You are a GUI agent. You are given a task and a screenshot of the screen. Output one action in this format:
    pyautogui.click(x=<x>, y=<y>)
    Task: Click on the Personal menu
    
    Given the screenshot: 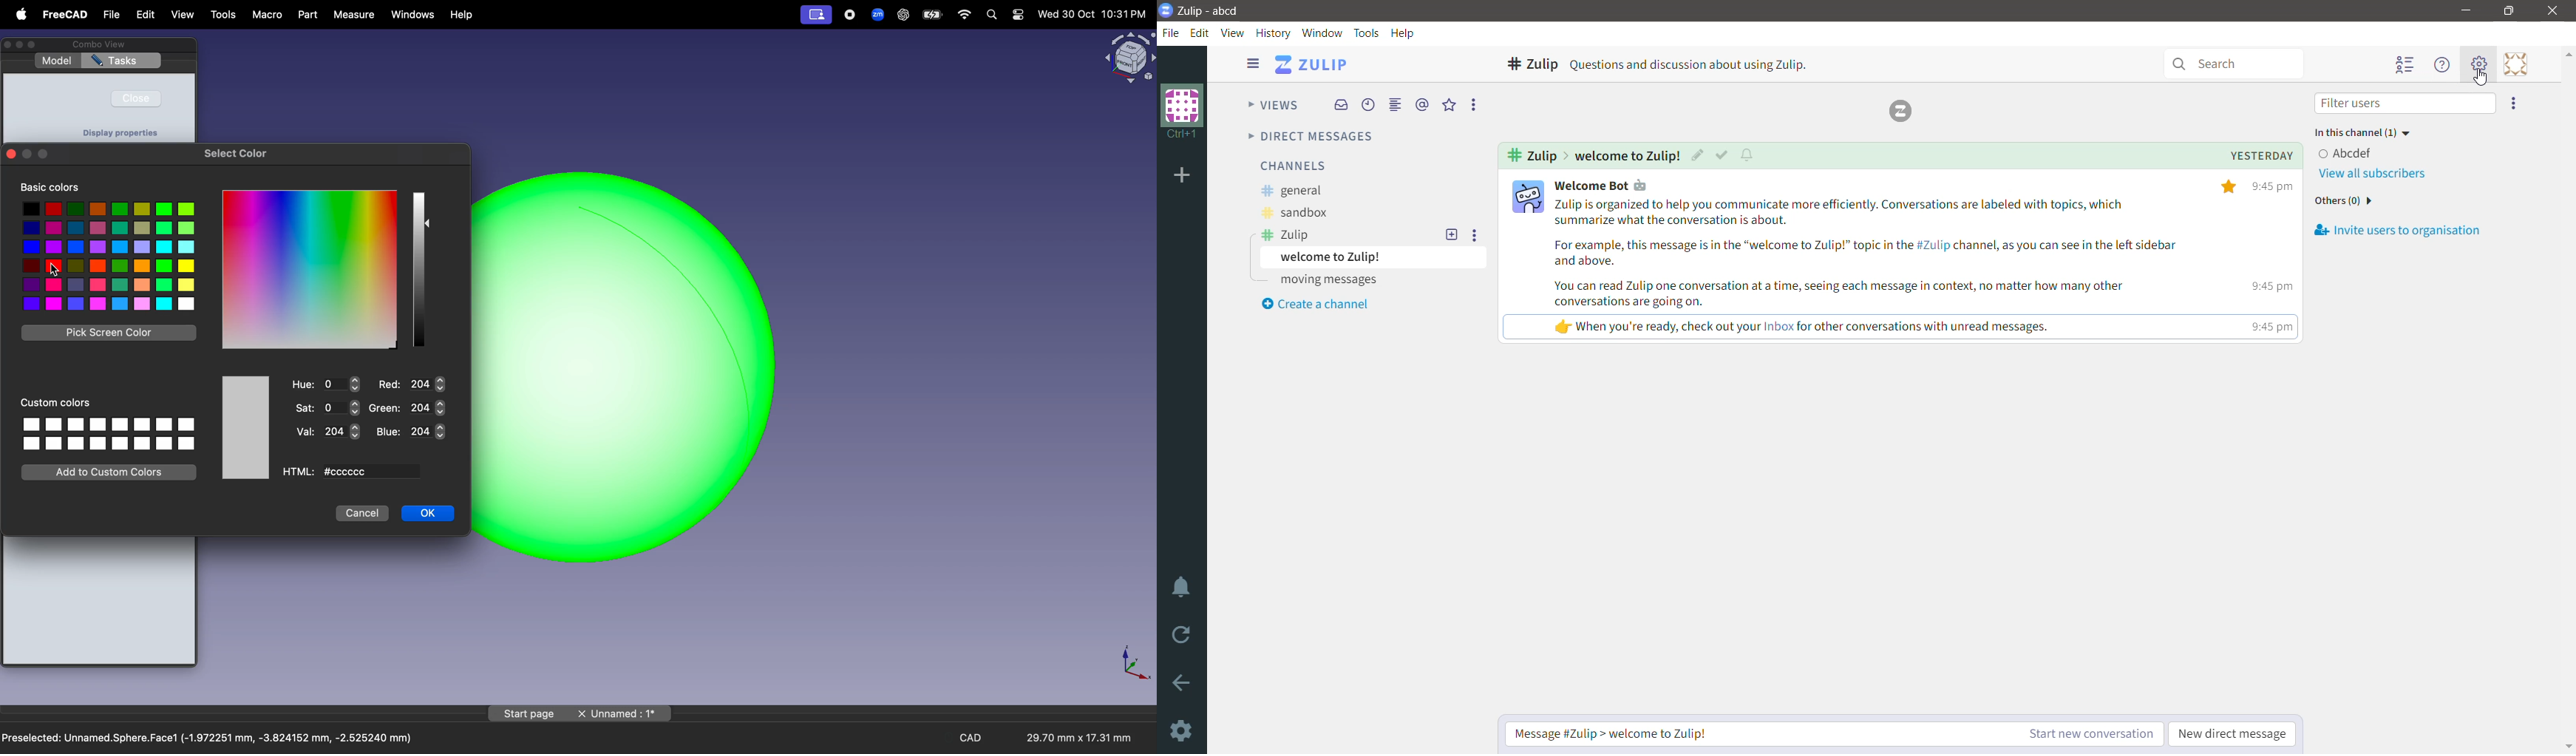 What is the action you would take?
    pyautogui.click(x=2516, y=64)
    